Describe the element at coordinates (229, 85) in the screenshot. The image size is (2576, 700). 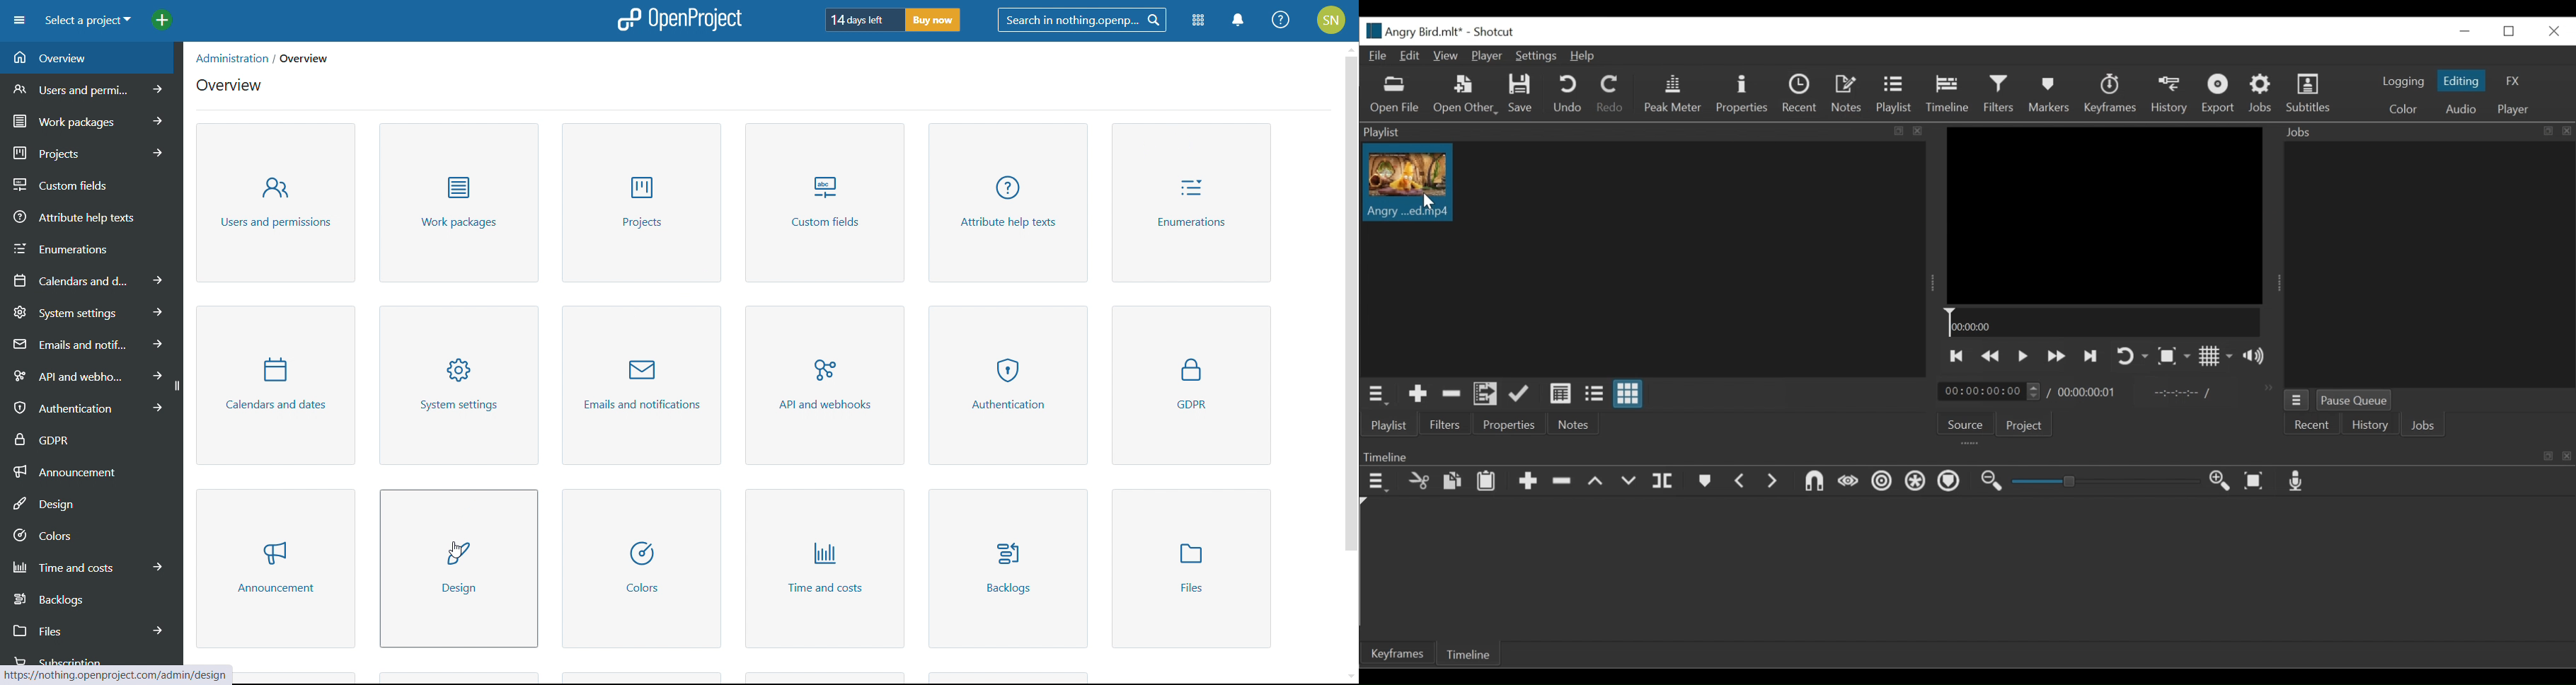
I see `overview` at that location.